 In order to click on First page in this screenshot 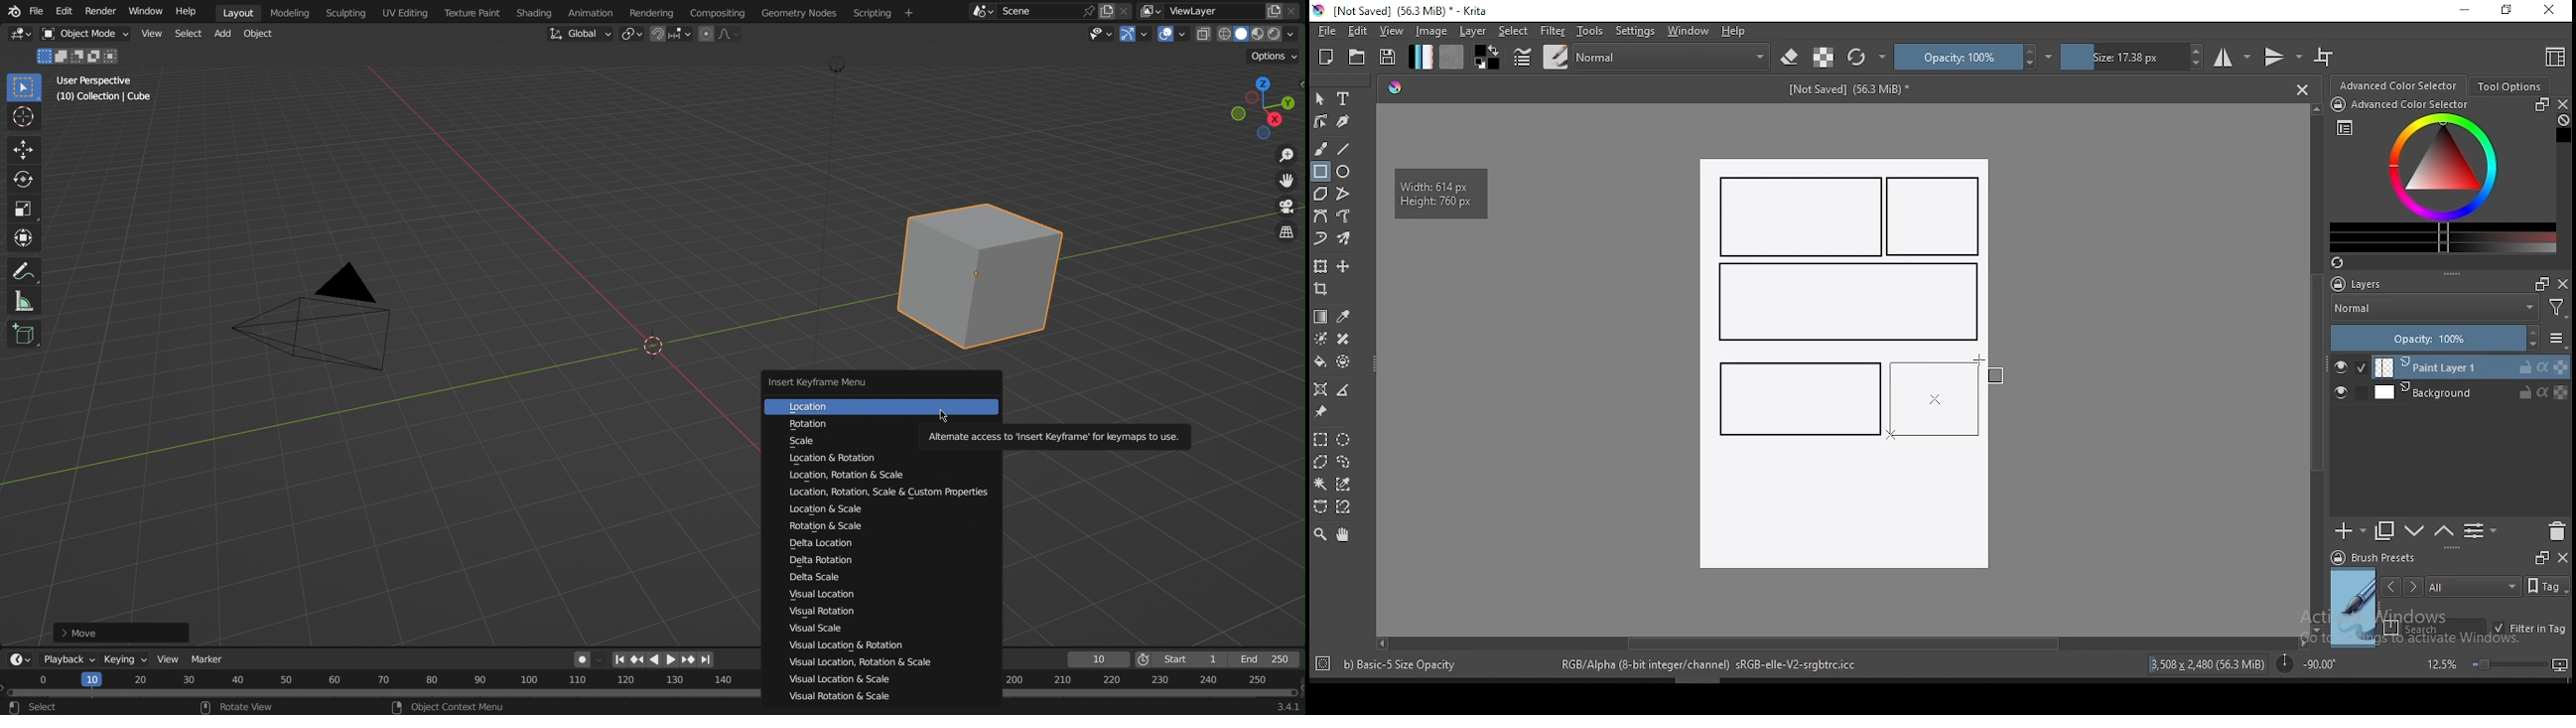, I will do `click(619, 659)`.